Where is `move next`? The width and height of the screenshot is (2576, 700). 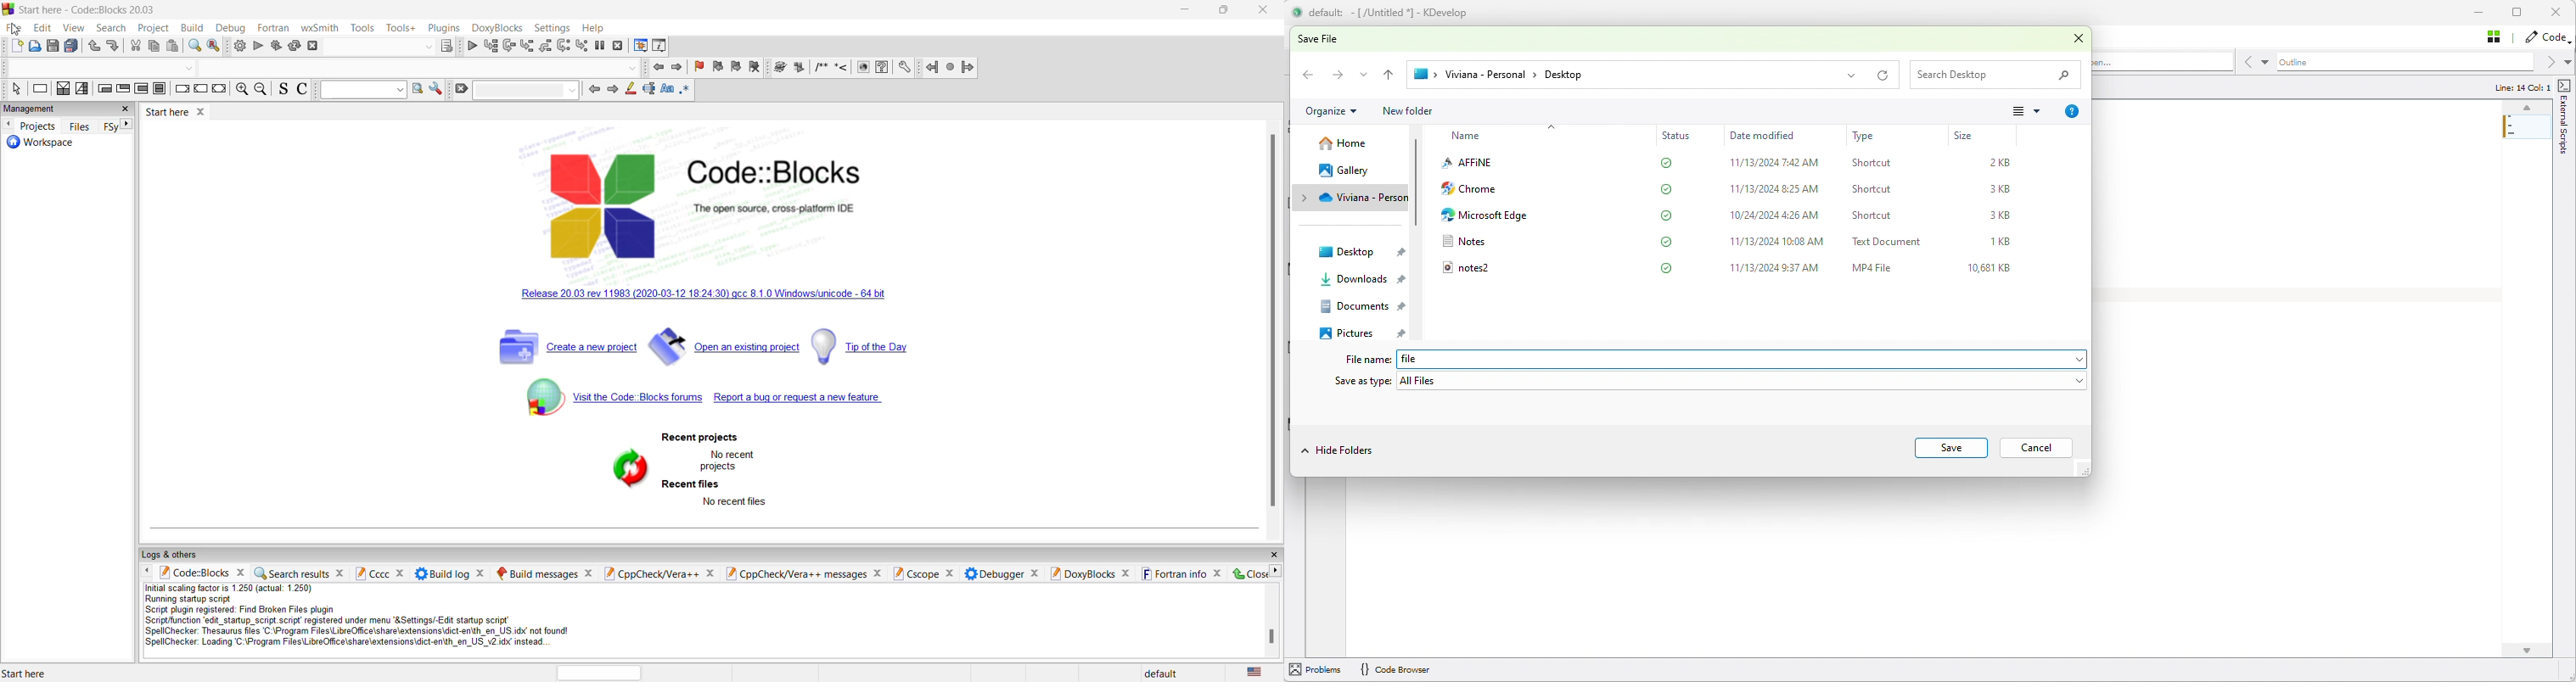 move next is located at coordinates (10, 125).